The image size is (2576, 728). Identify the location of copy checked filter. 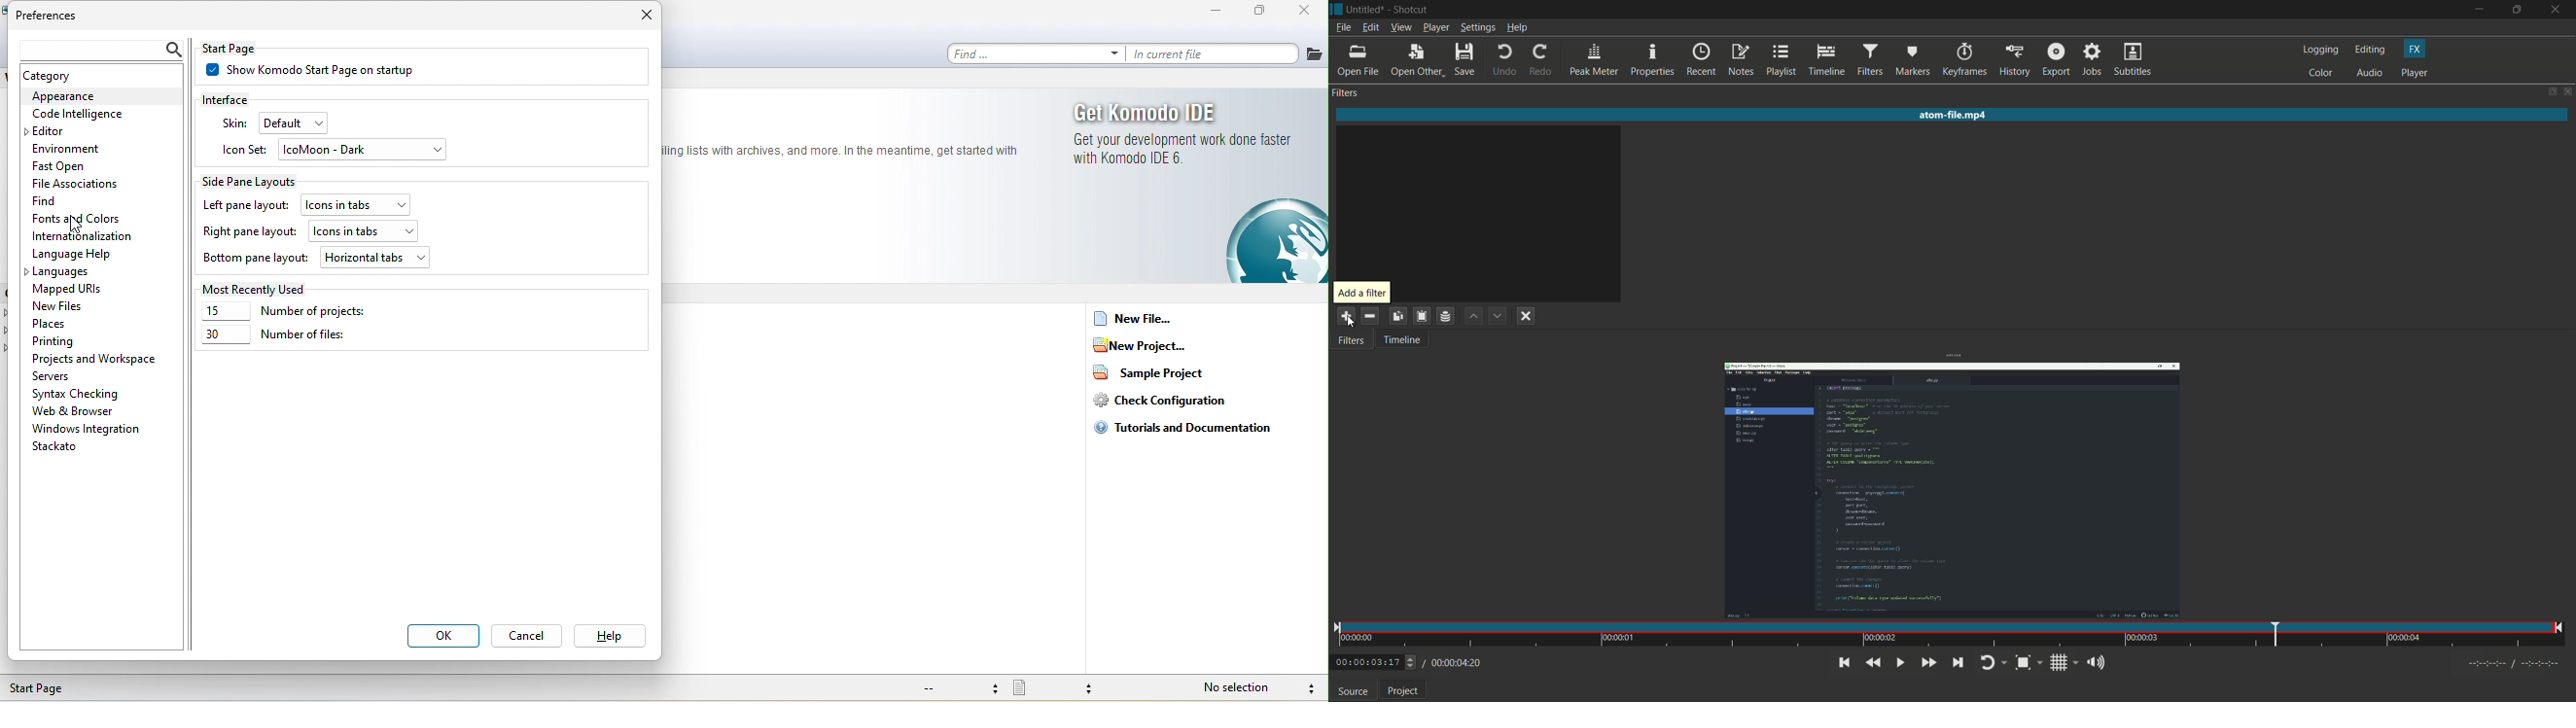
(1397, 316).